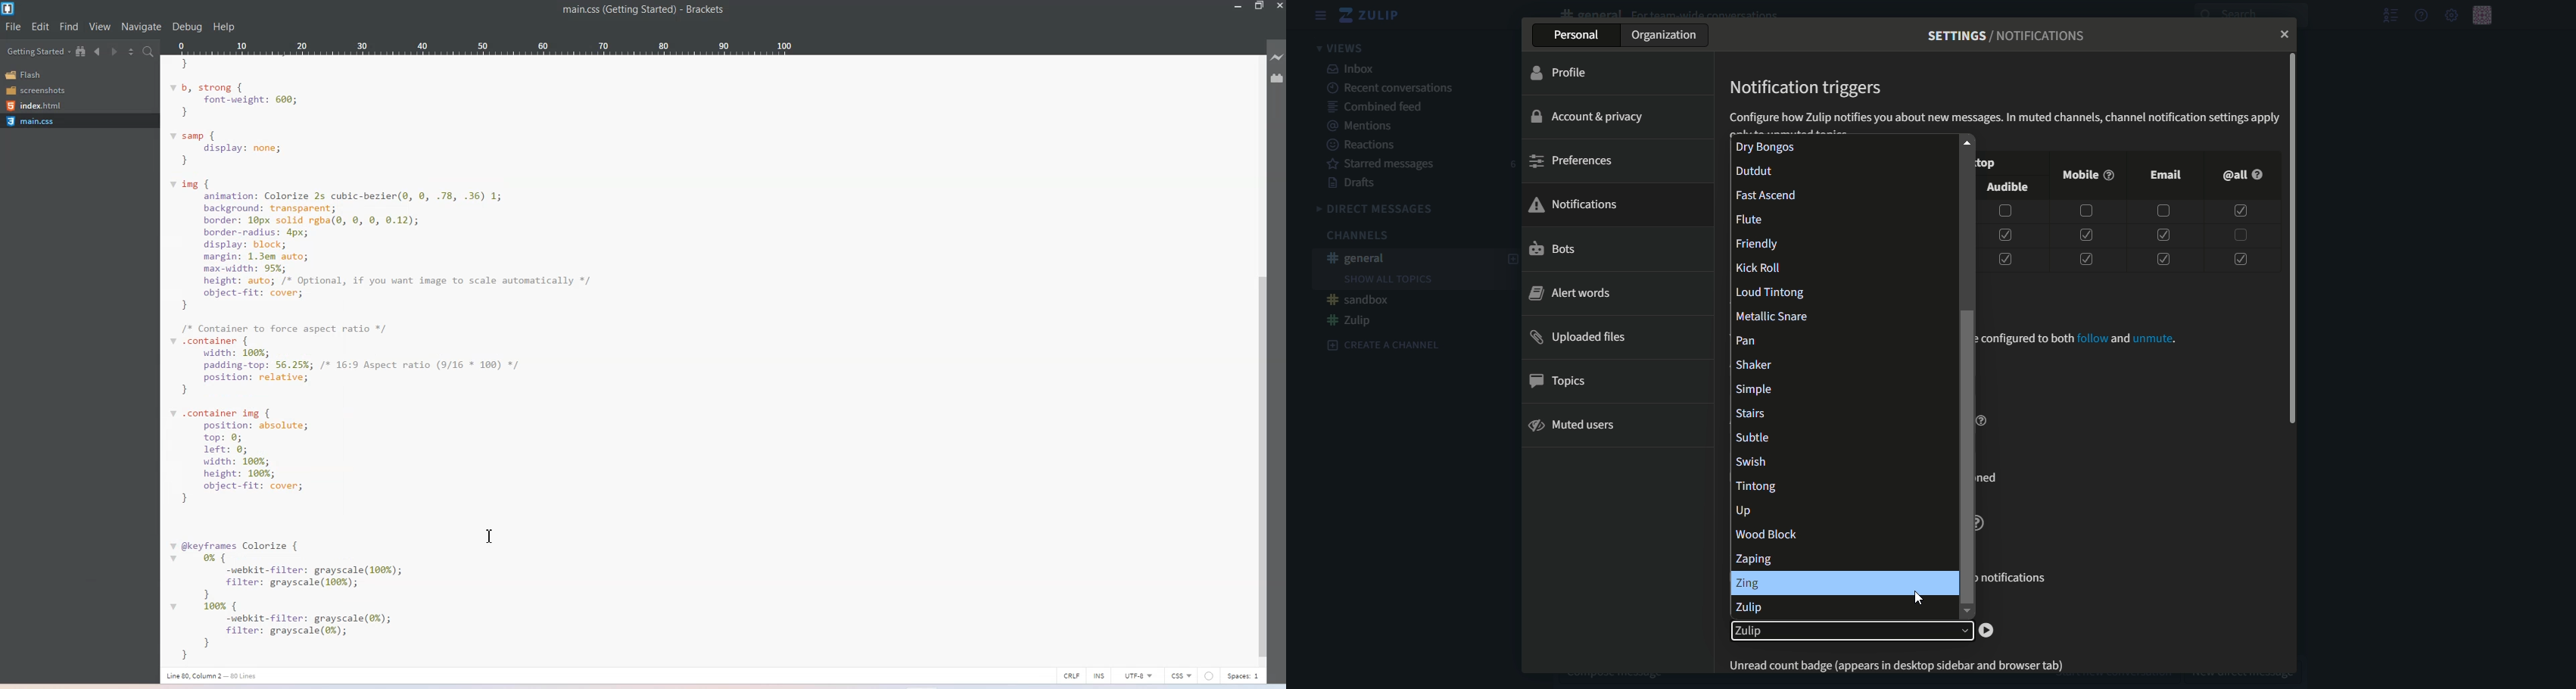 The image size is (2576, 700). What do you see at coordinates (2085, 176) in the screenshot?
I see `mobile` at bounding box center [2085, 176].